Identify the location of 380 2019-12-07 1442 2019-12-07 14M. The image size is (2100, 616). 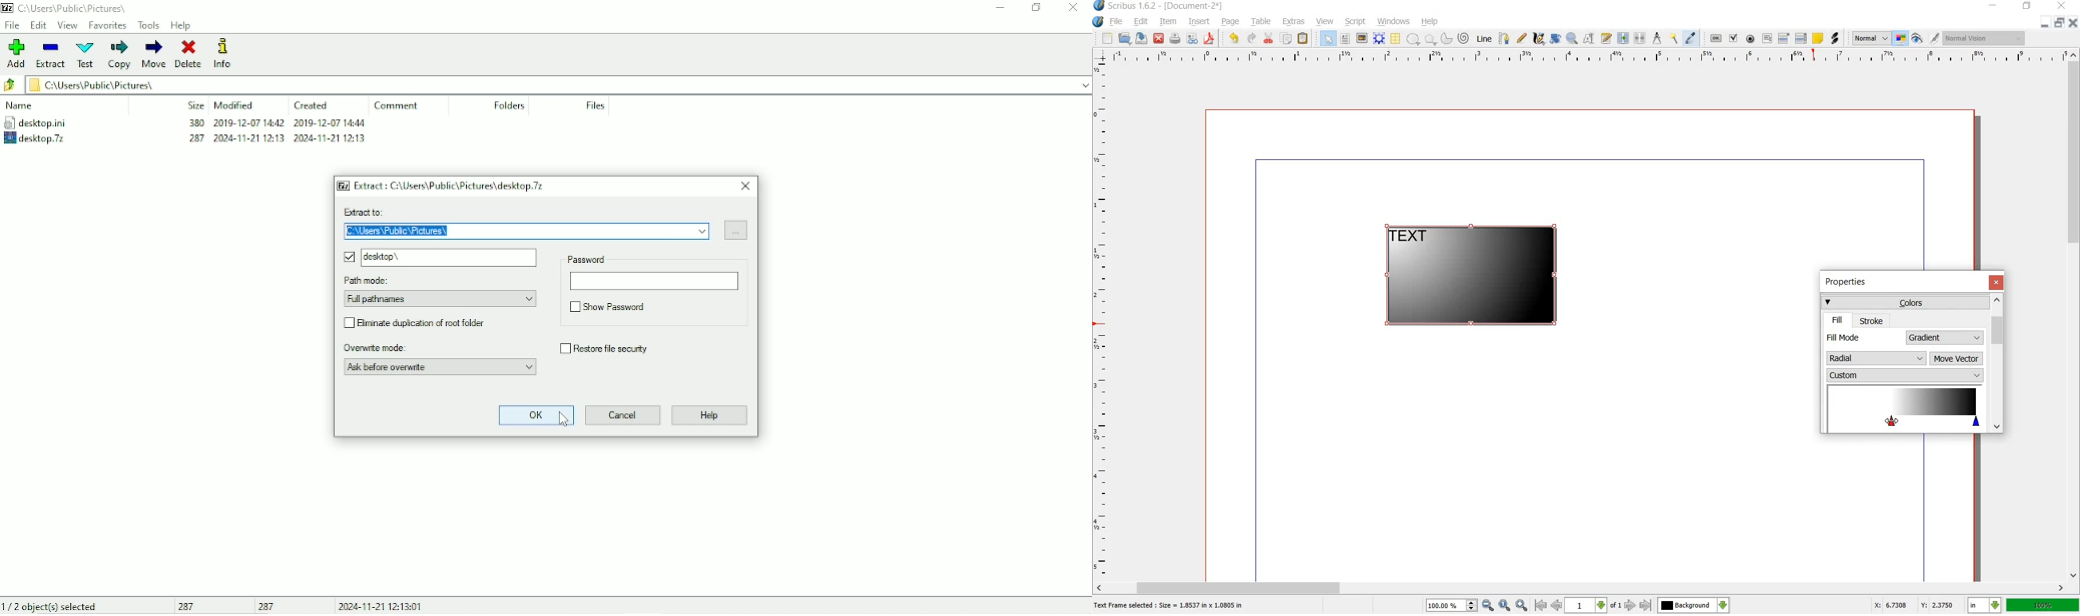
(275, 124).